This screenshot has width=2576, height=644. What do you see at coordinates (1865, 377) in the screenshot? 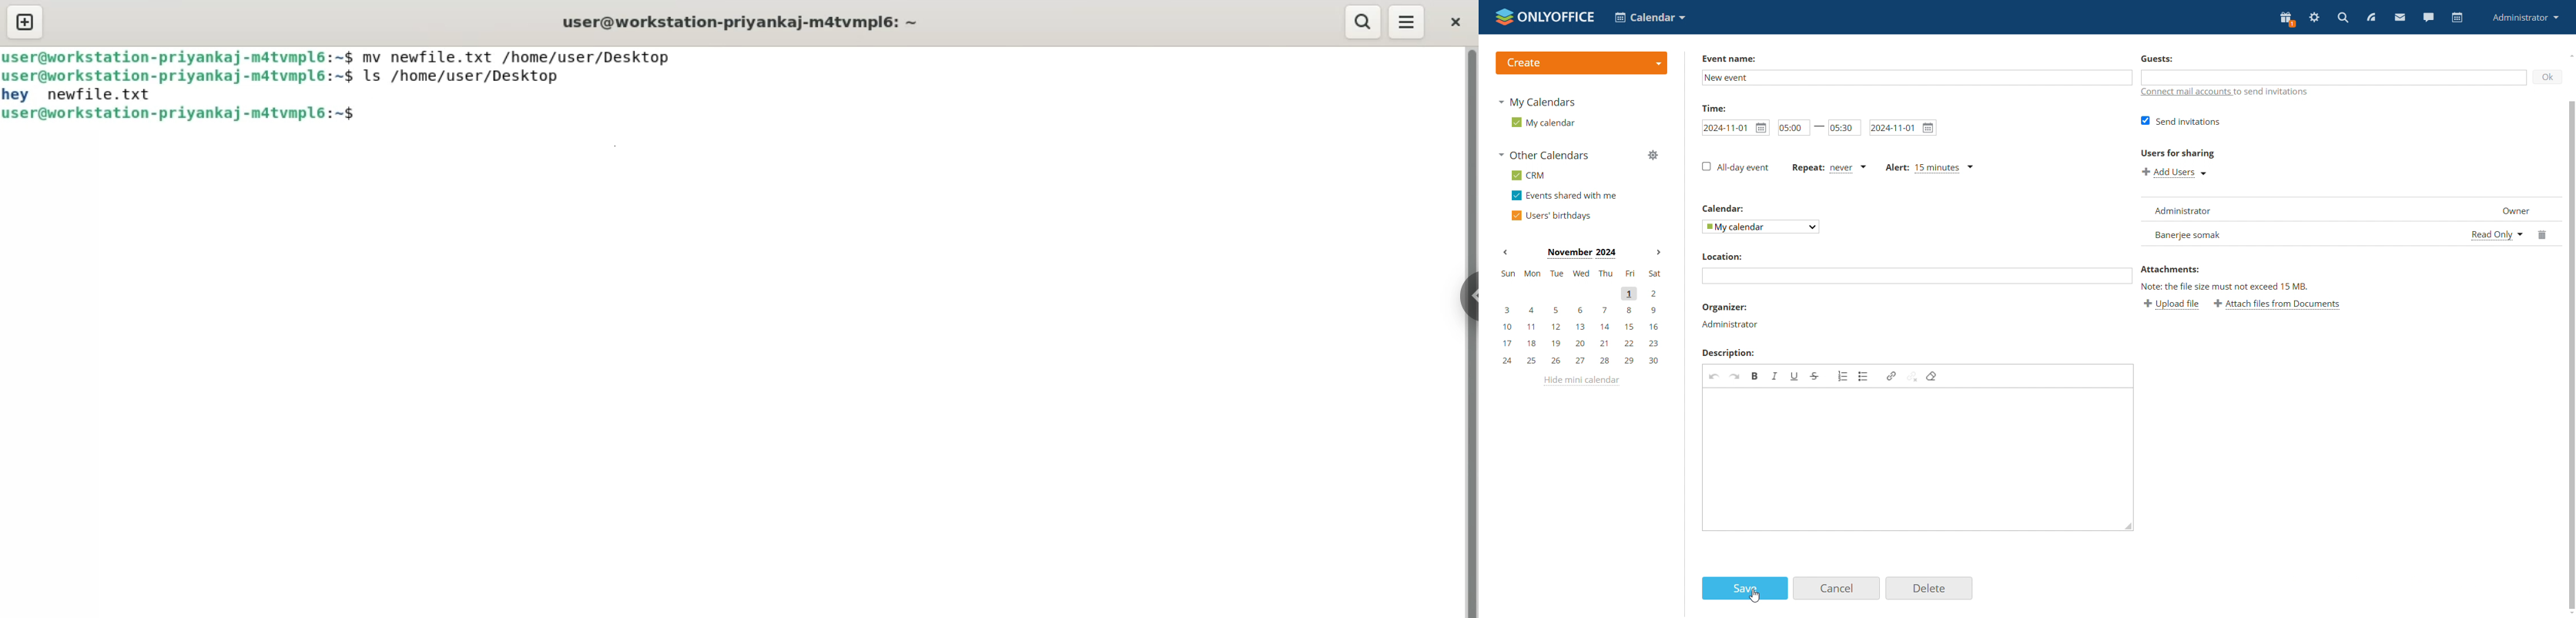
I see `Insert or remove bulleted list` at bounding box center [1865, 377].